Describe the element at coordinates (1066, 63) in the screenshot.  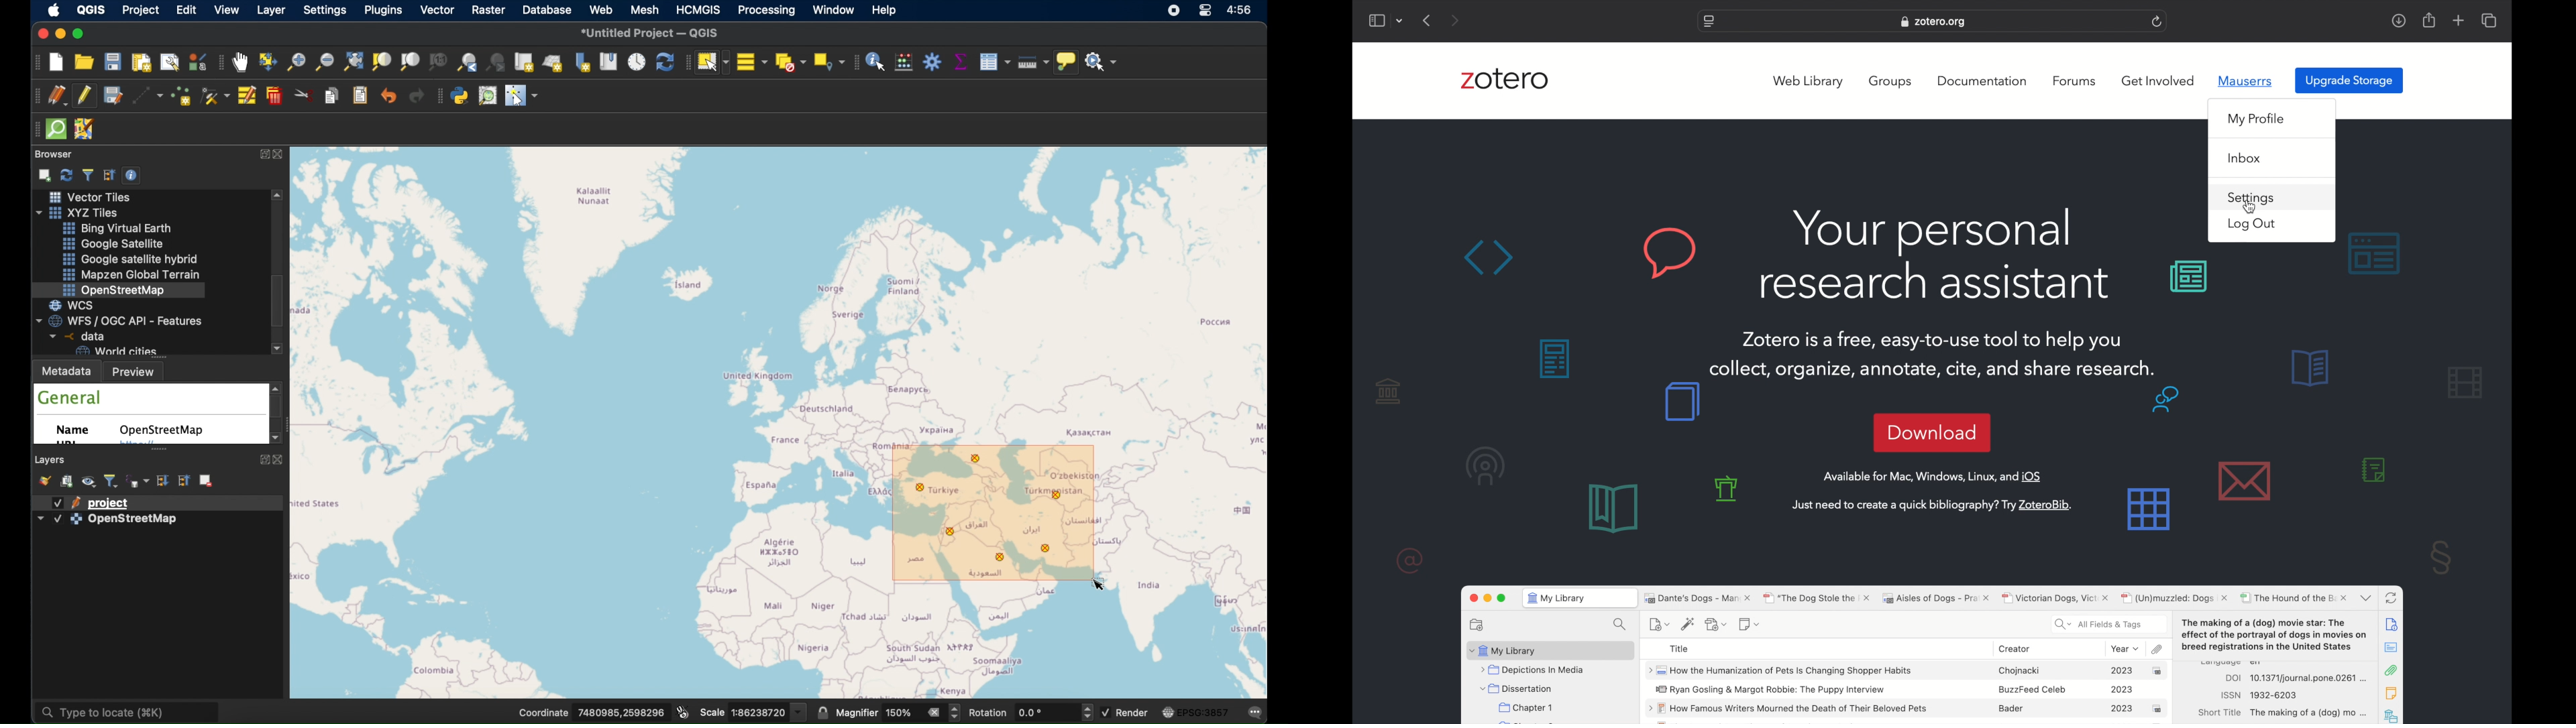
I see `show map tips` at that location.